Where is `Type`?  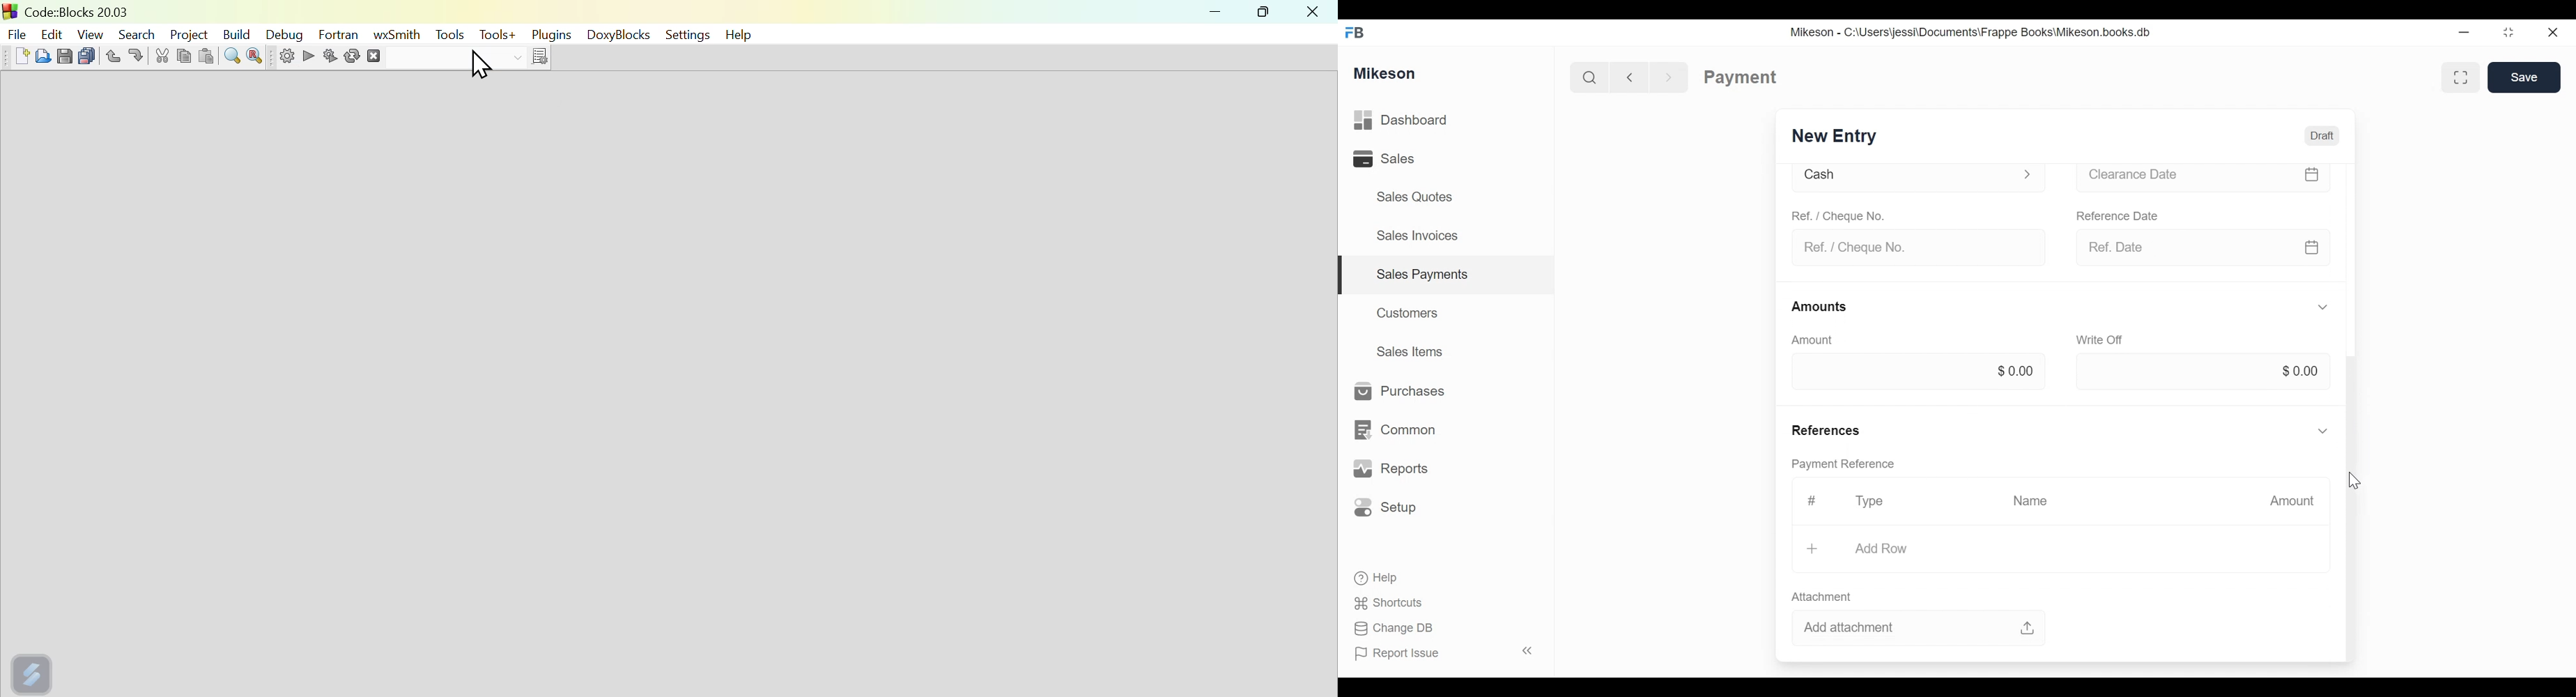
Type is located at coordinates (1868, 500).